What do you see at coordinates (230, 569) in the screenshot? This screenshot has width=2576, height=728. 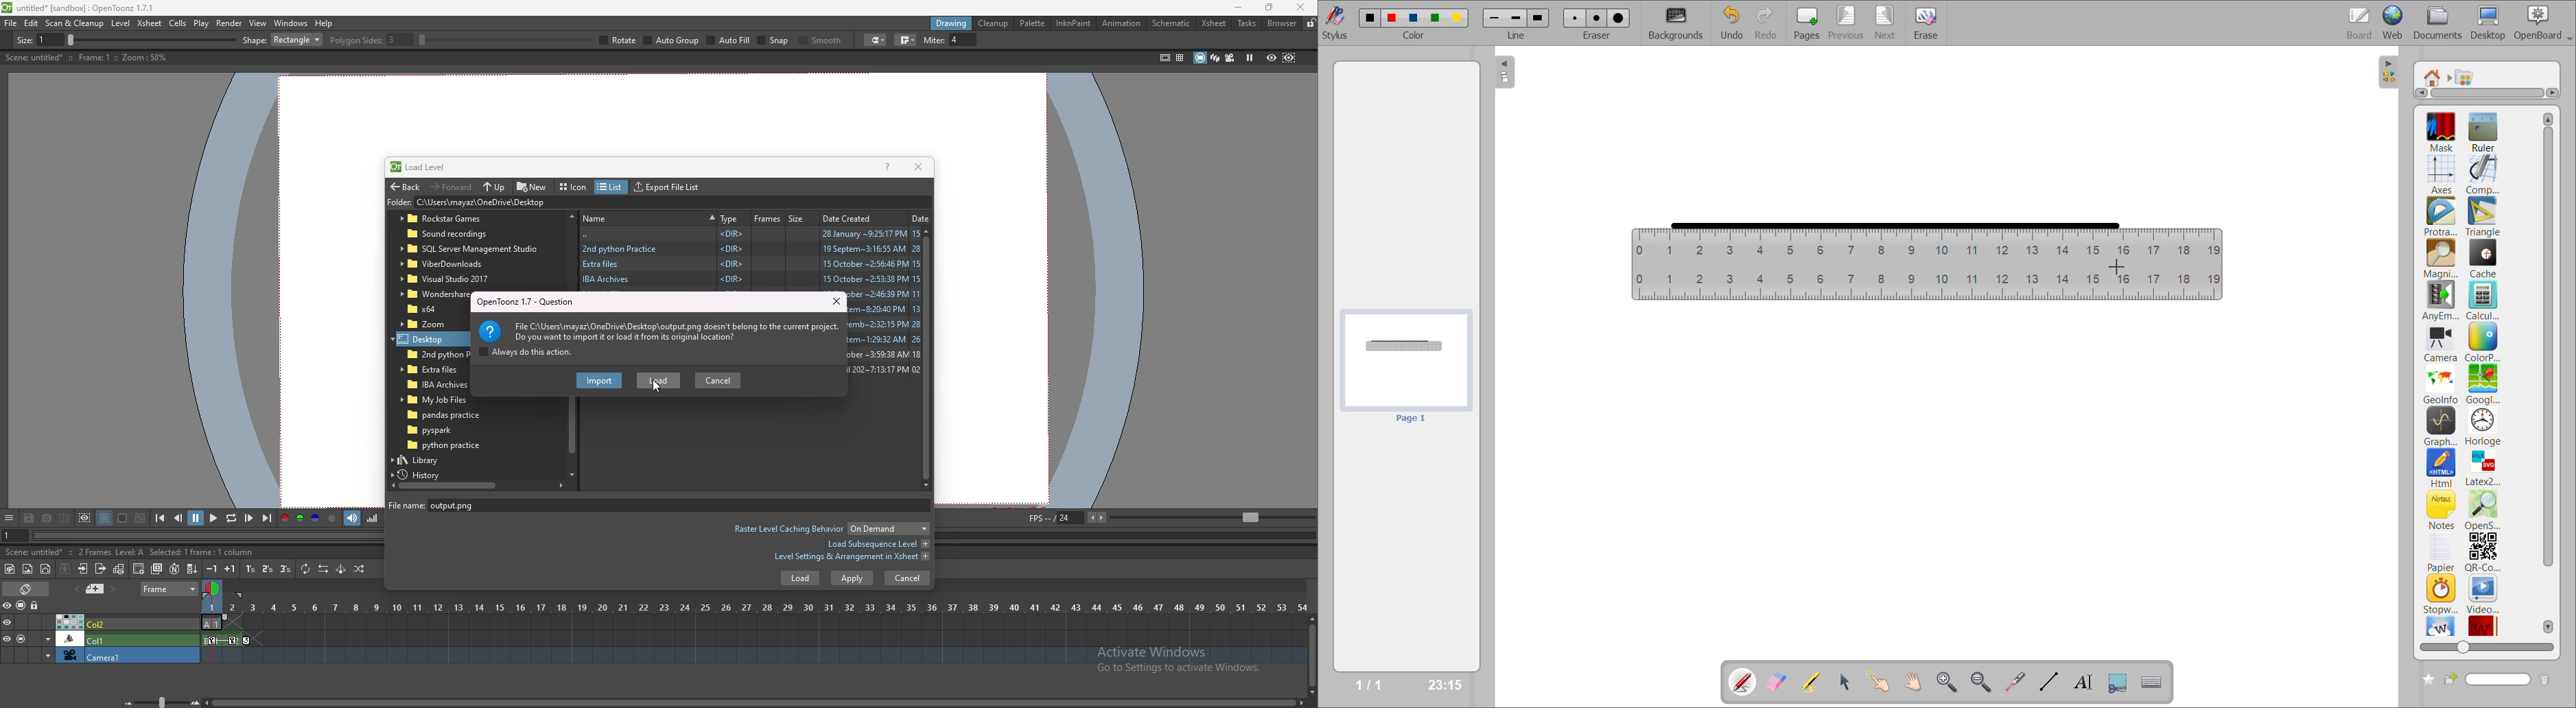 I see `increase step` at bounding box center [230, 569].